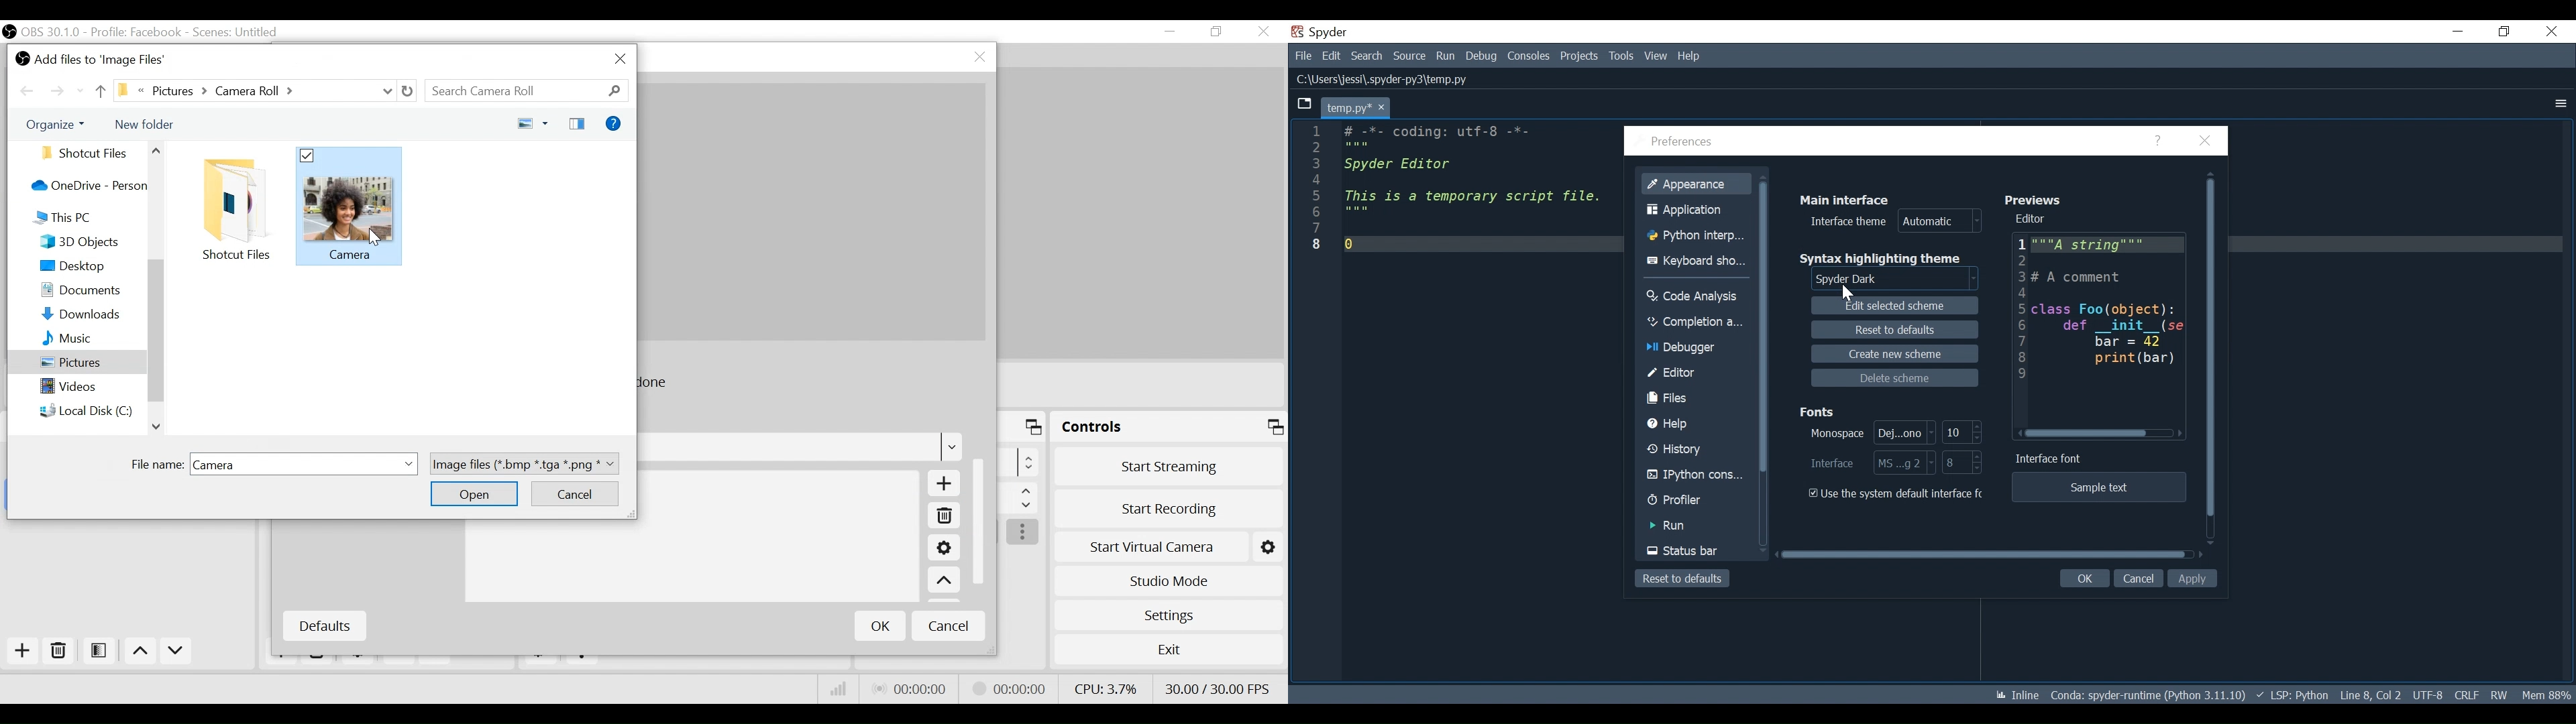 Image resolution: width=2576 pixels, height=728 pixels. Describe the element at coordinates (577, 493) in the screenshot. I see `Cancel` at that location.